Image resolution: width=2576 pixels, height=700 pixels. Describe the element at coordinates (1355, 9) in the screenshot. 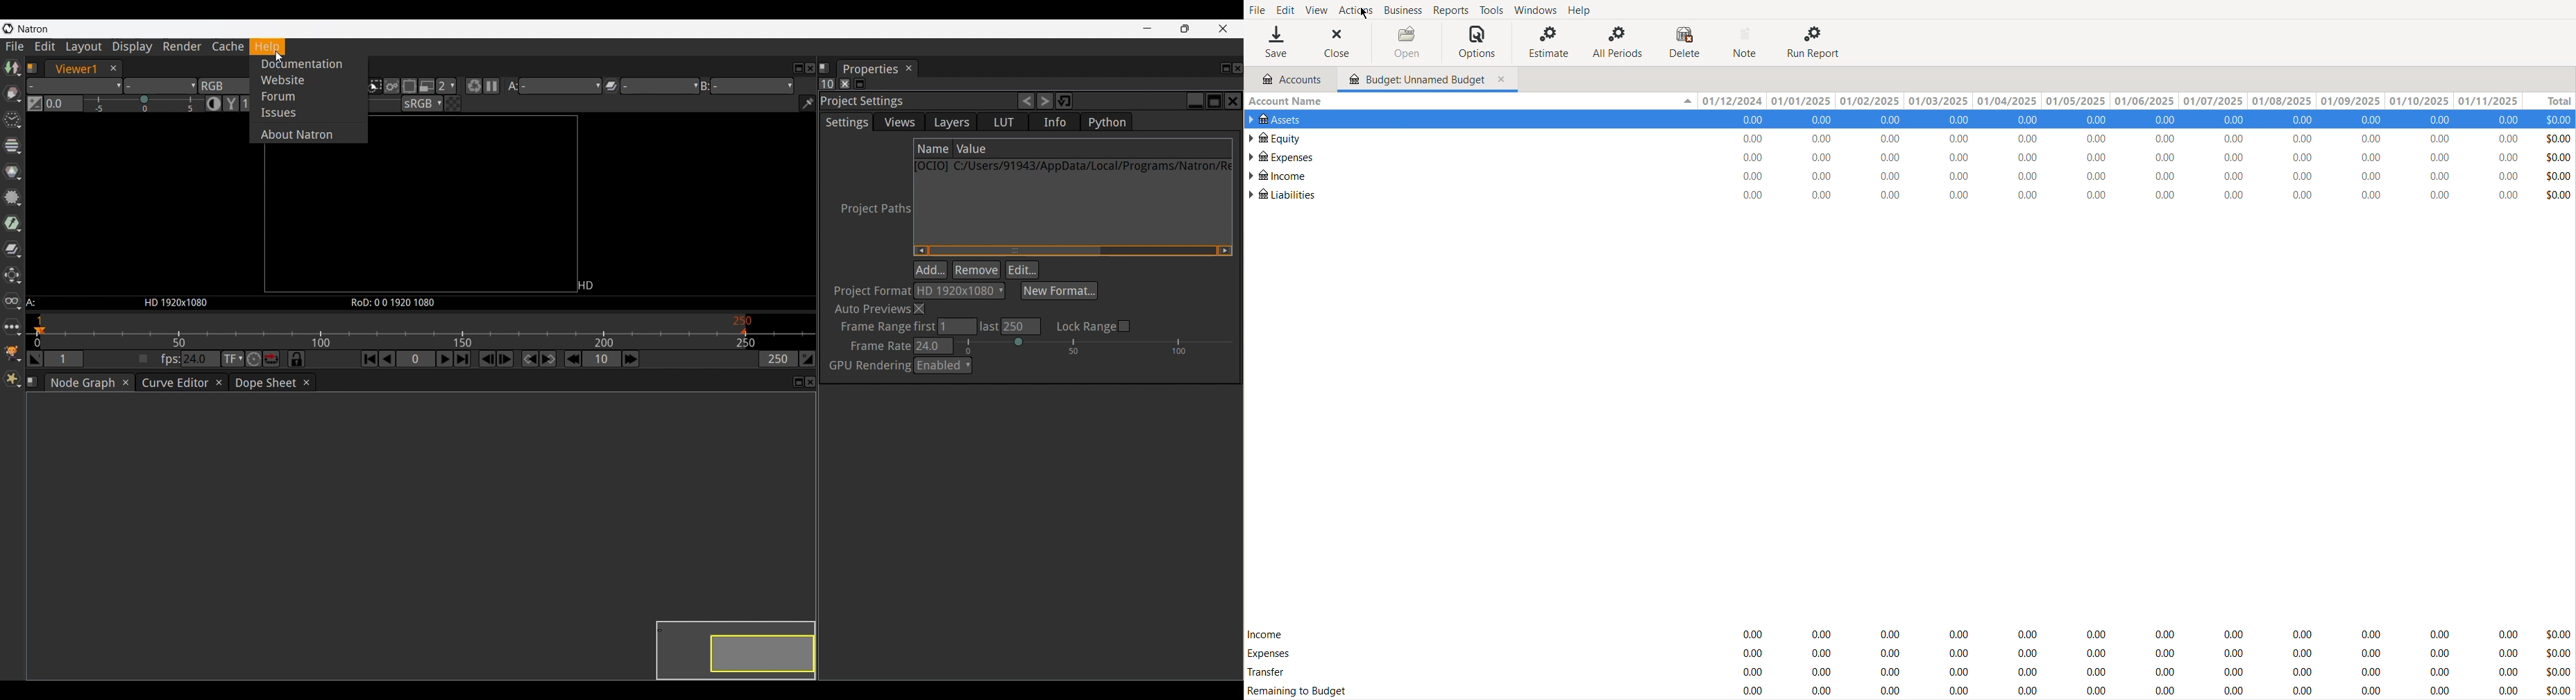

I see `Actions` at that location.